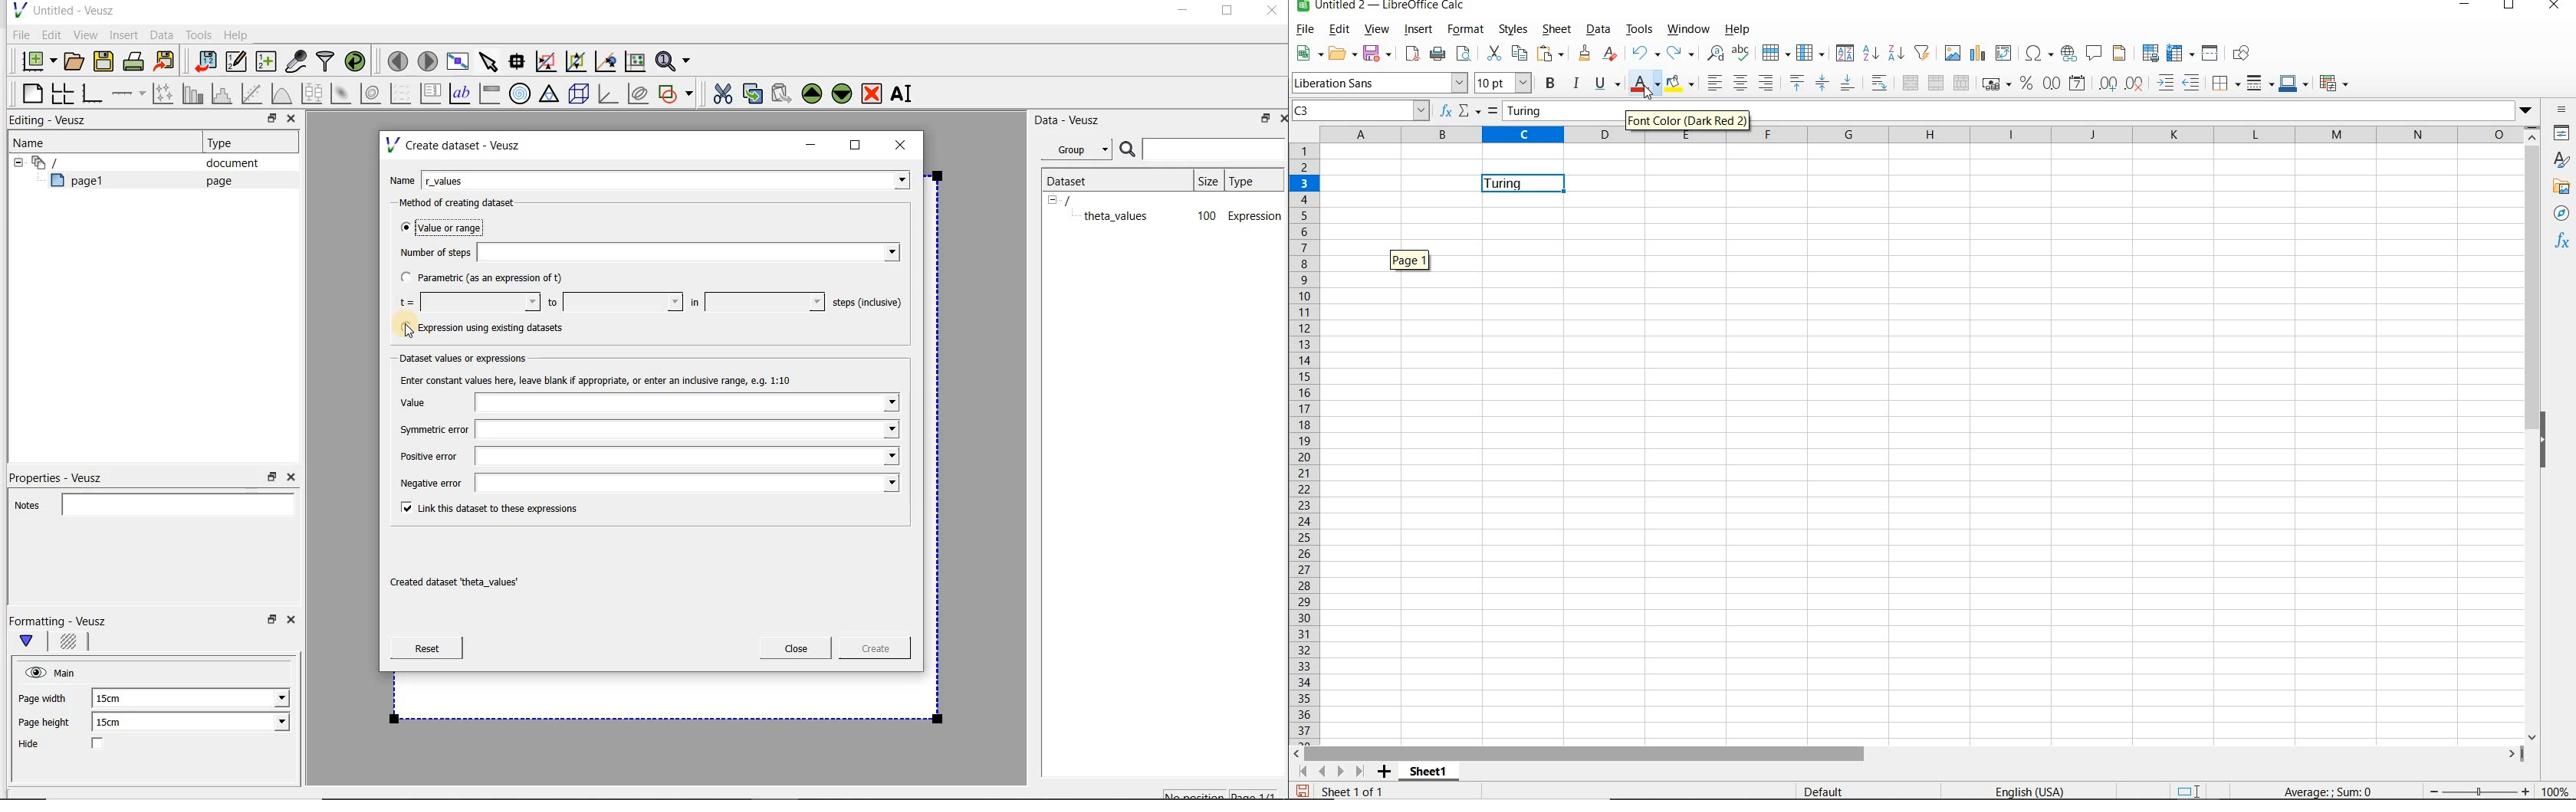 The height and width of the screenshot is (812, 2576). I want to click on SAVE, so click(1301, 792).